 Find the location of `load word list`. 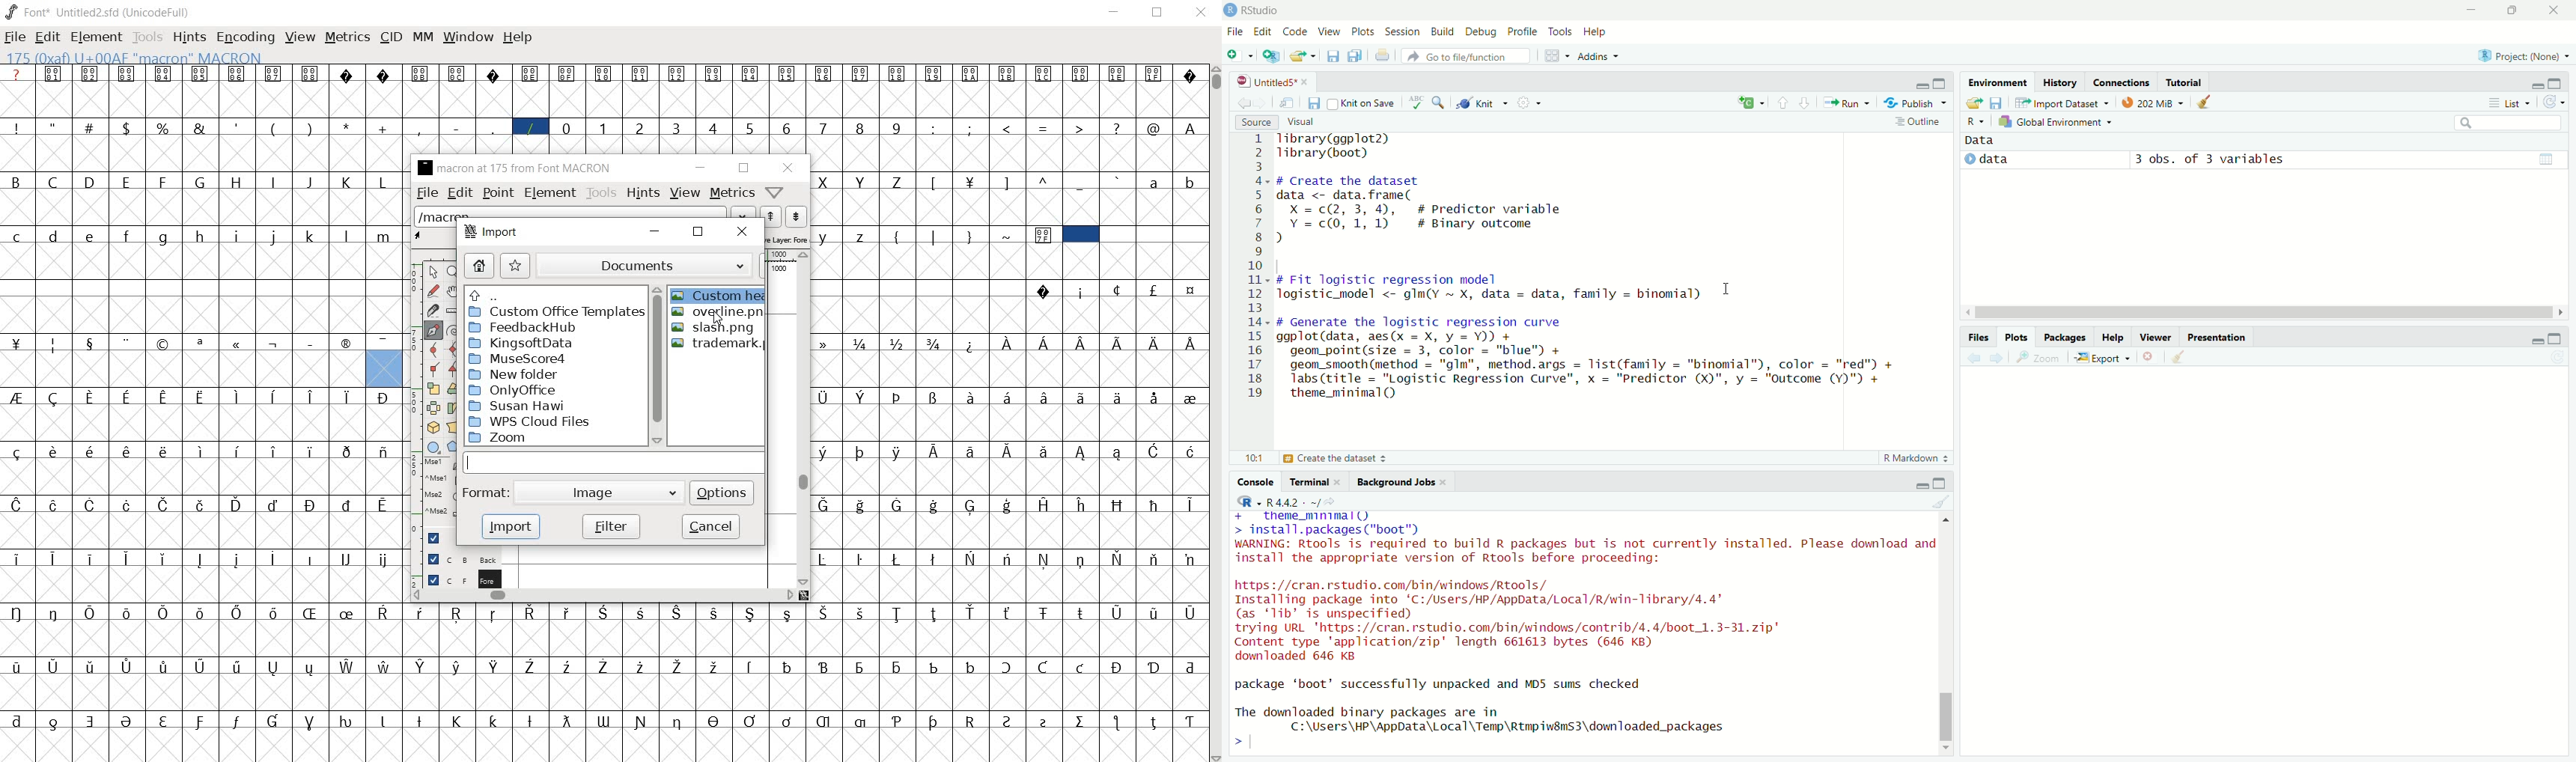

load word list is located at coordinates (567, 213).